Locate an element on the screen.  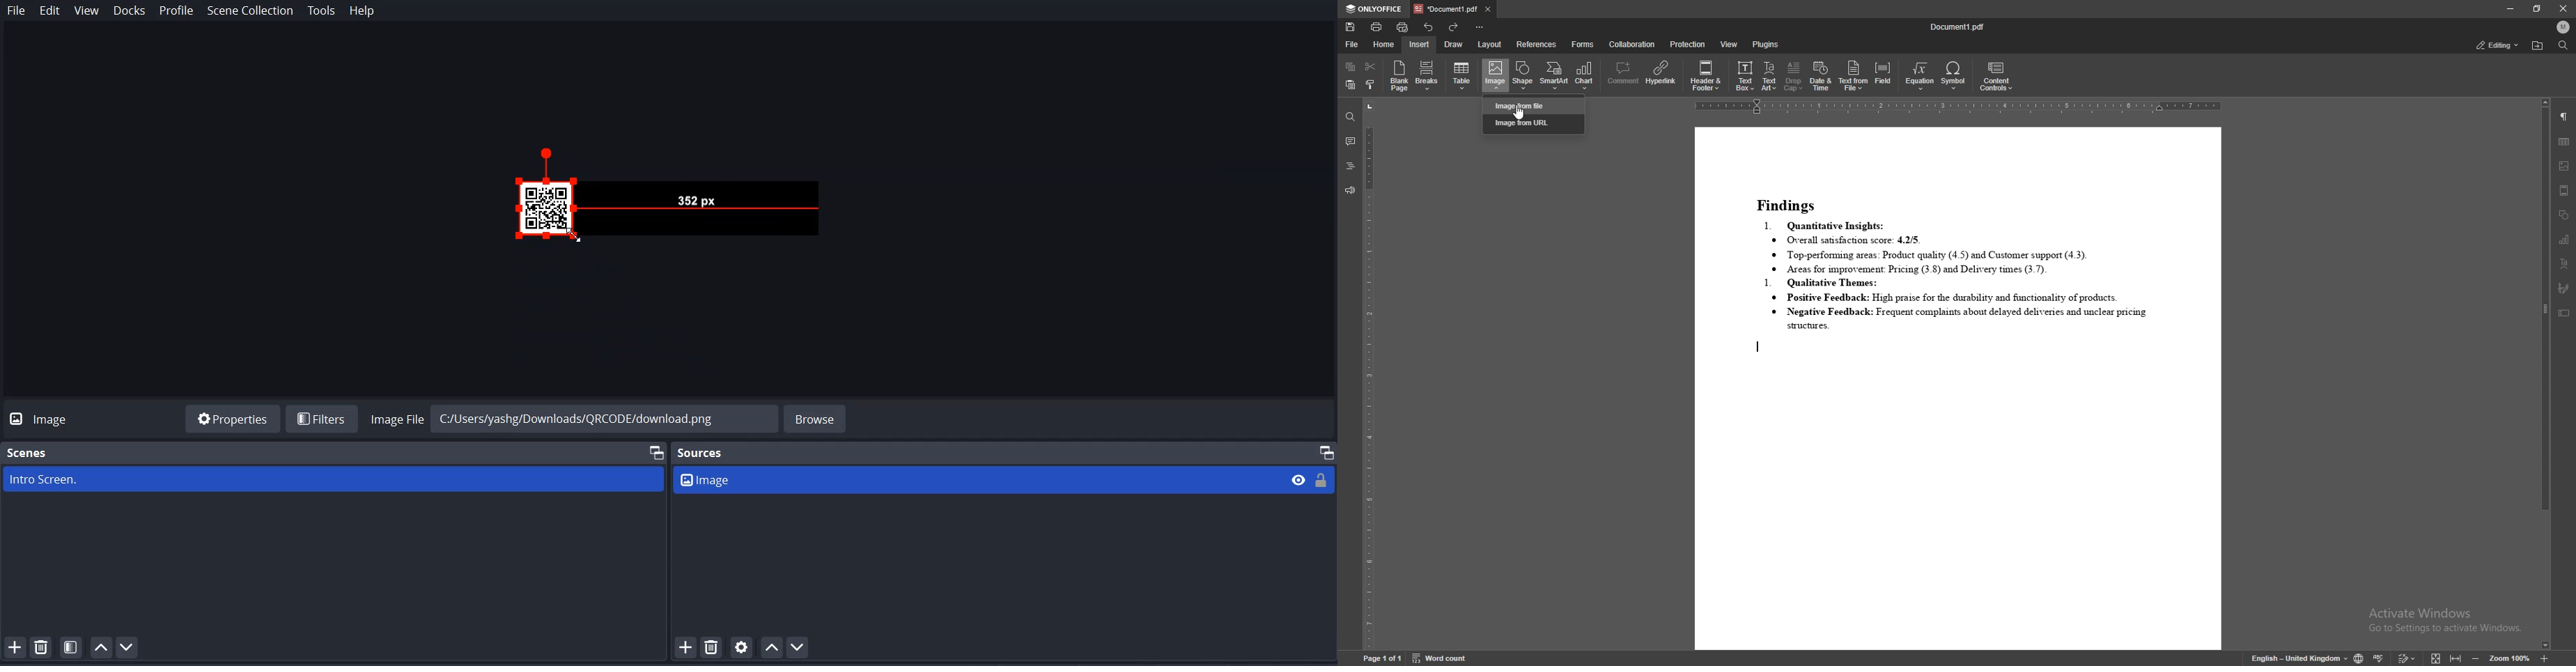
Edit is located at coordinates (50, 11).